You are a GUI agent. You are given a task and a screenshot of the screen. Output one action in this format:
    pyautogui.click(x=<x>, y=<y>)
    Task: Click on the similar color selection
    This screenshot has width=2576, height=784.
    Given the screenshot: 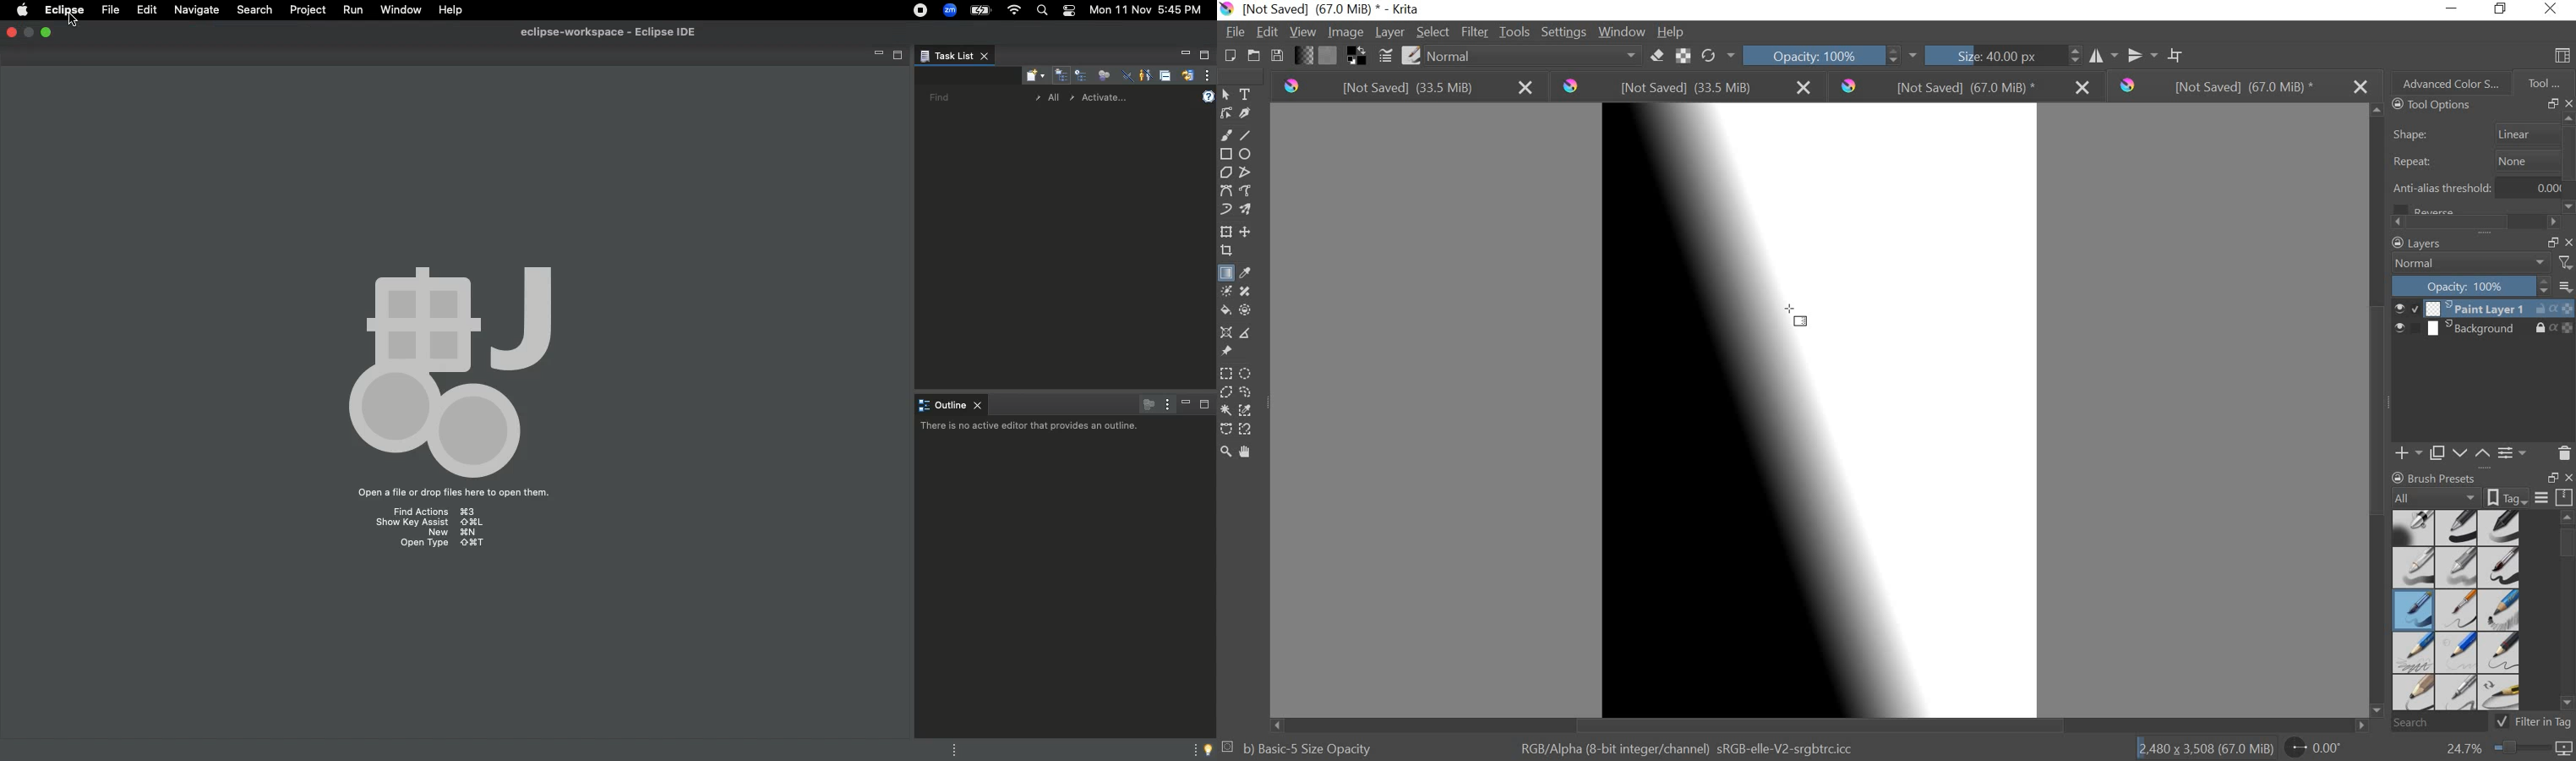 What is the action you would take?
    pyautogui.click(x=1248, y=410)
    